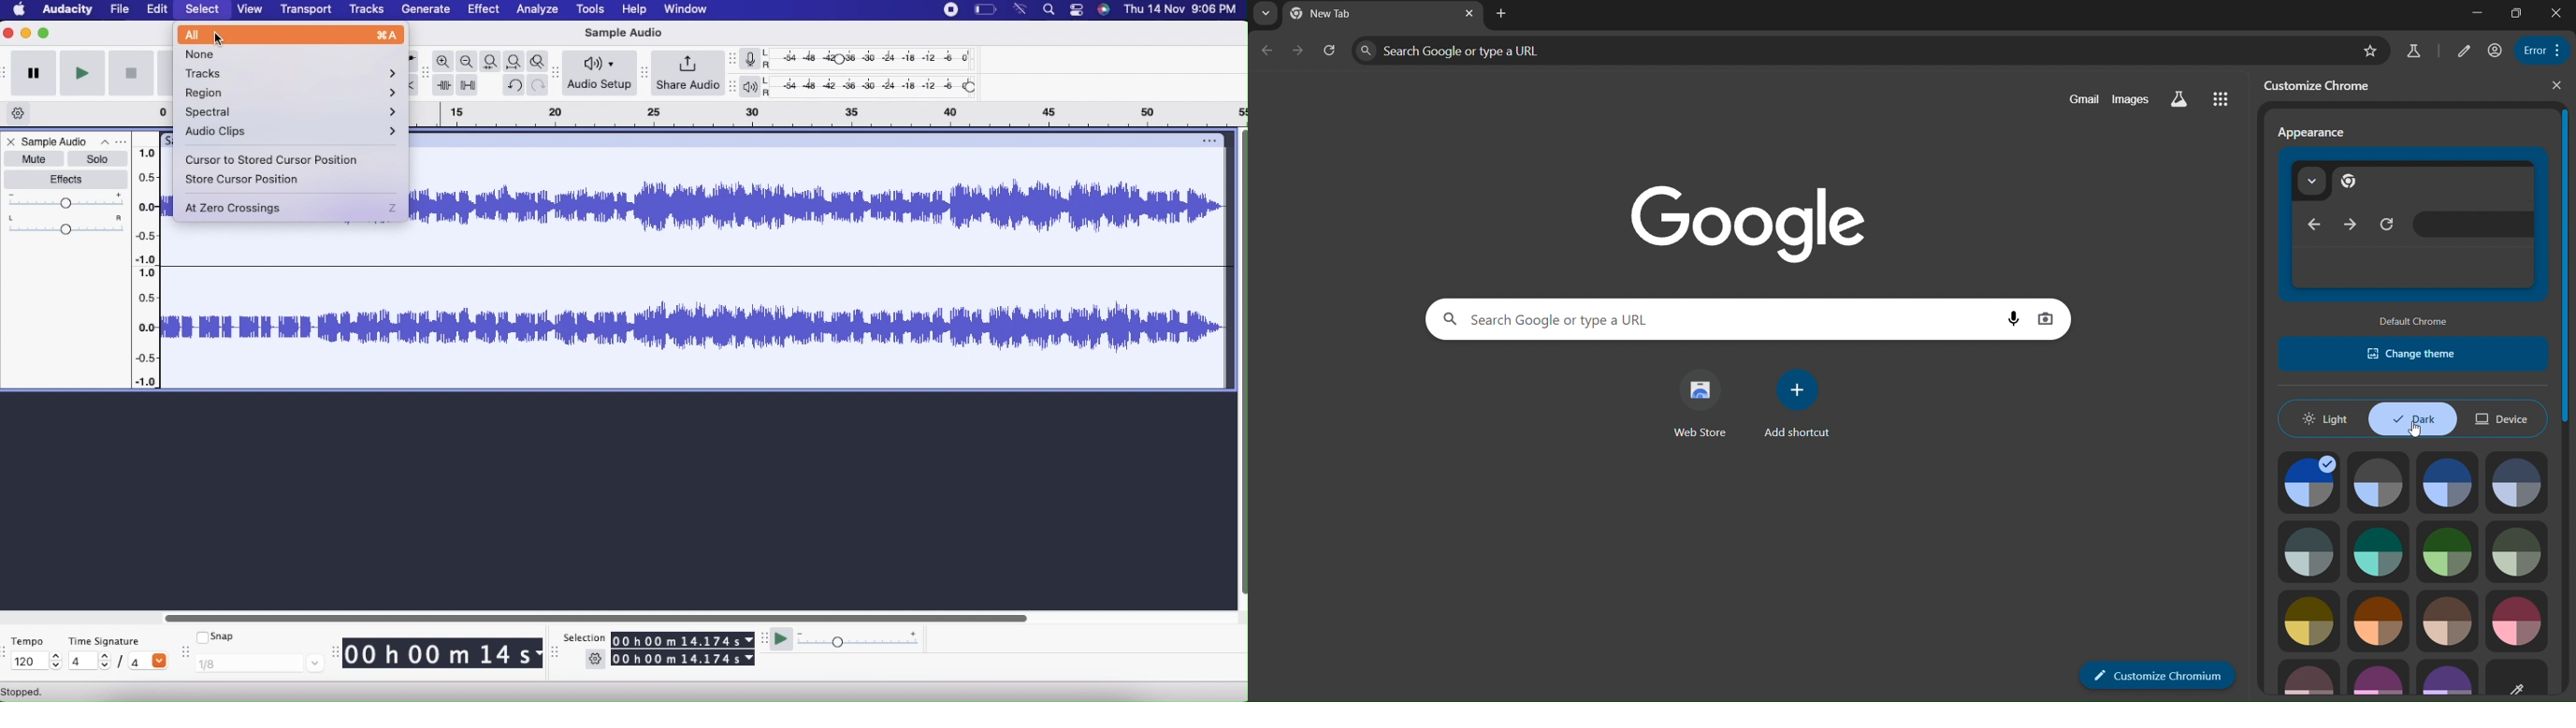 The width and height of the screenshot is (2576, 728). Describe the element at coordinates (114, 141) in the screenshot. I see `Options` at that location.